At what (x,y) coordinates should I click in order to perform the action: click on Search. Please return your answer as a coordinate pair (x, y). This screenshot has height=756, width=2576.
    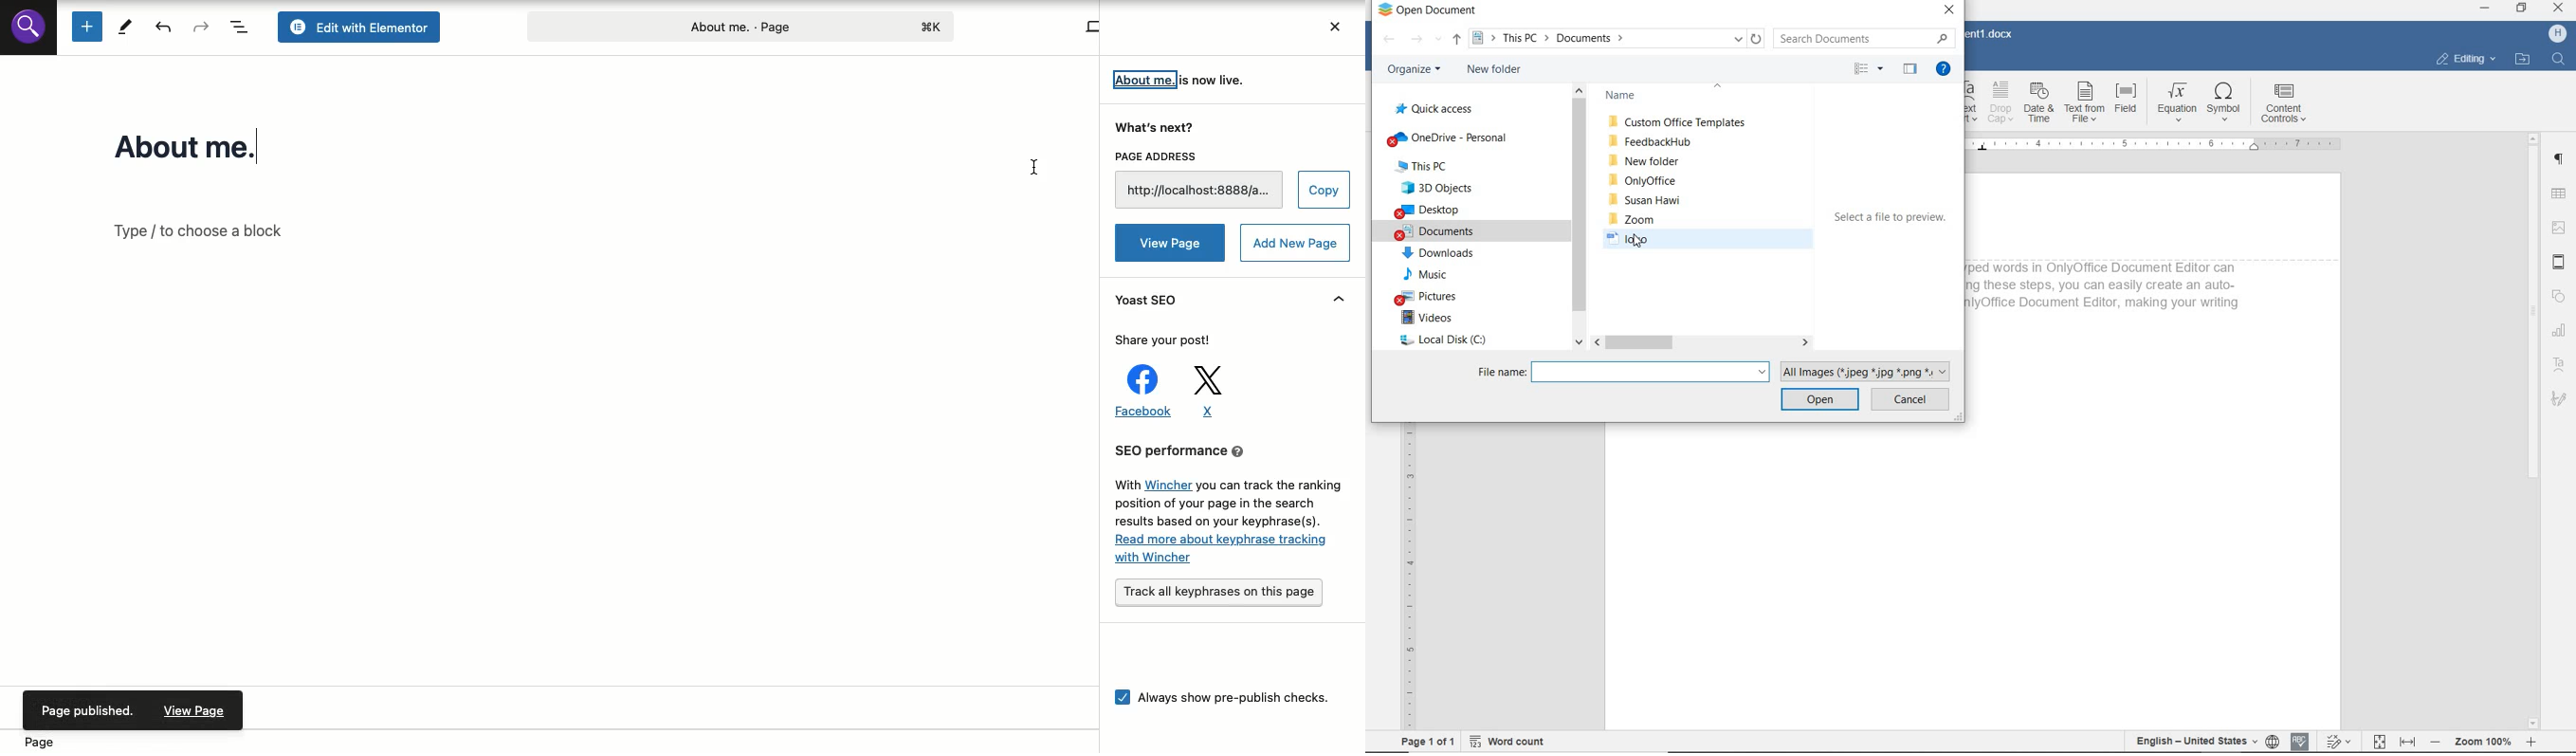
    Looking at the image, I should click on (28, 26).